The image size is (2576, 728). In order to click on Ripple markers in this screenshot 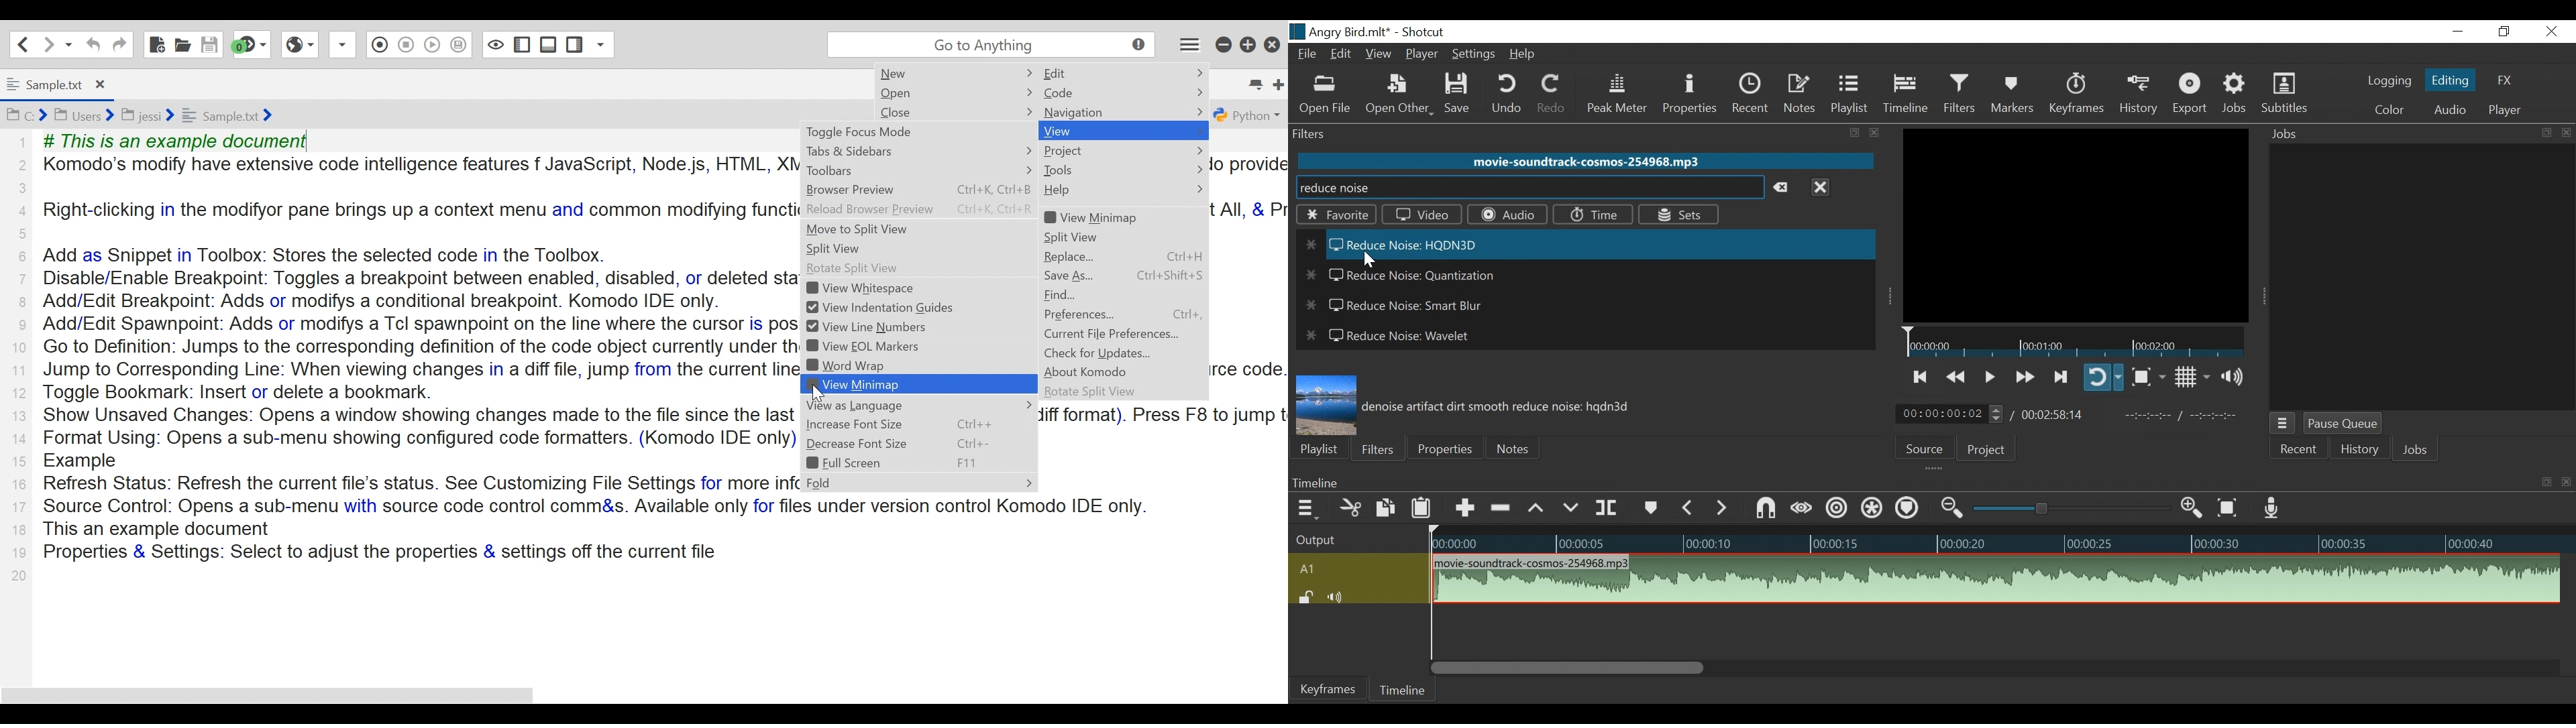, I will do `click(1909, 507)`.